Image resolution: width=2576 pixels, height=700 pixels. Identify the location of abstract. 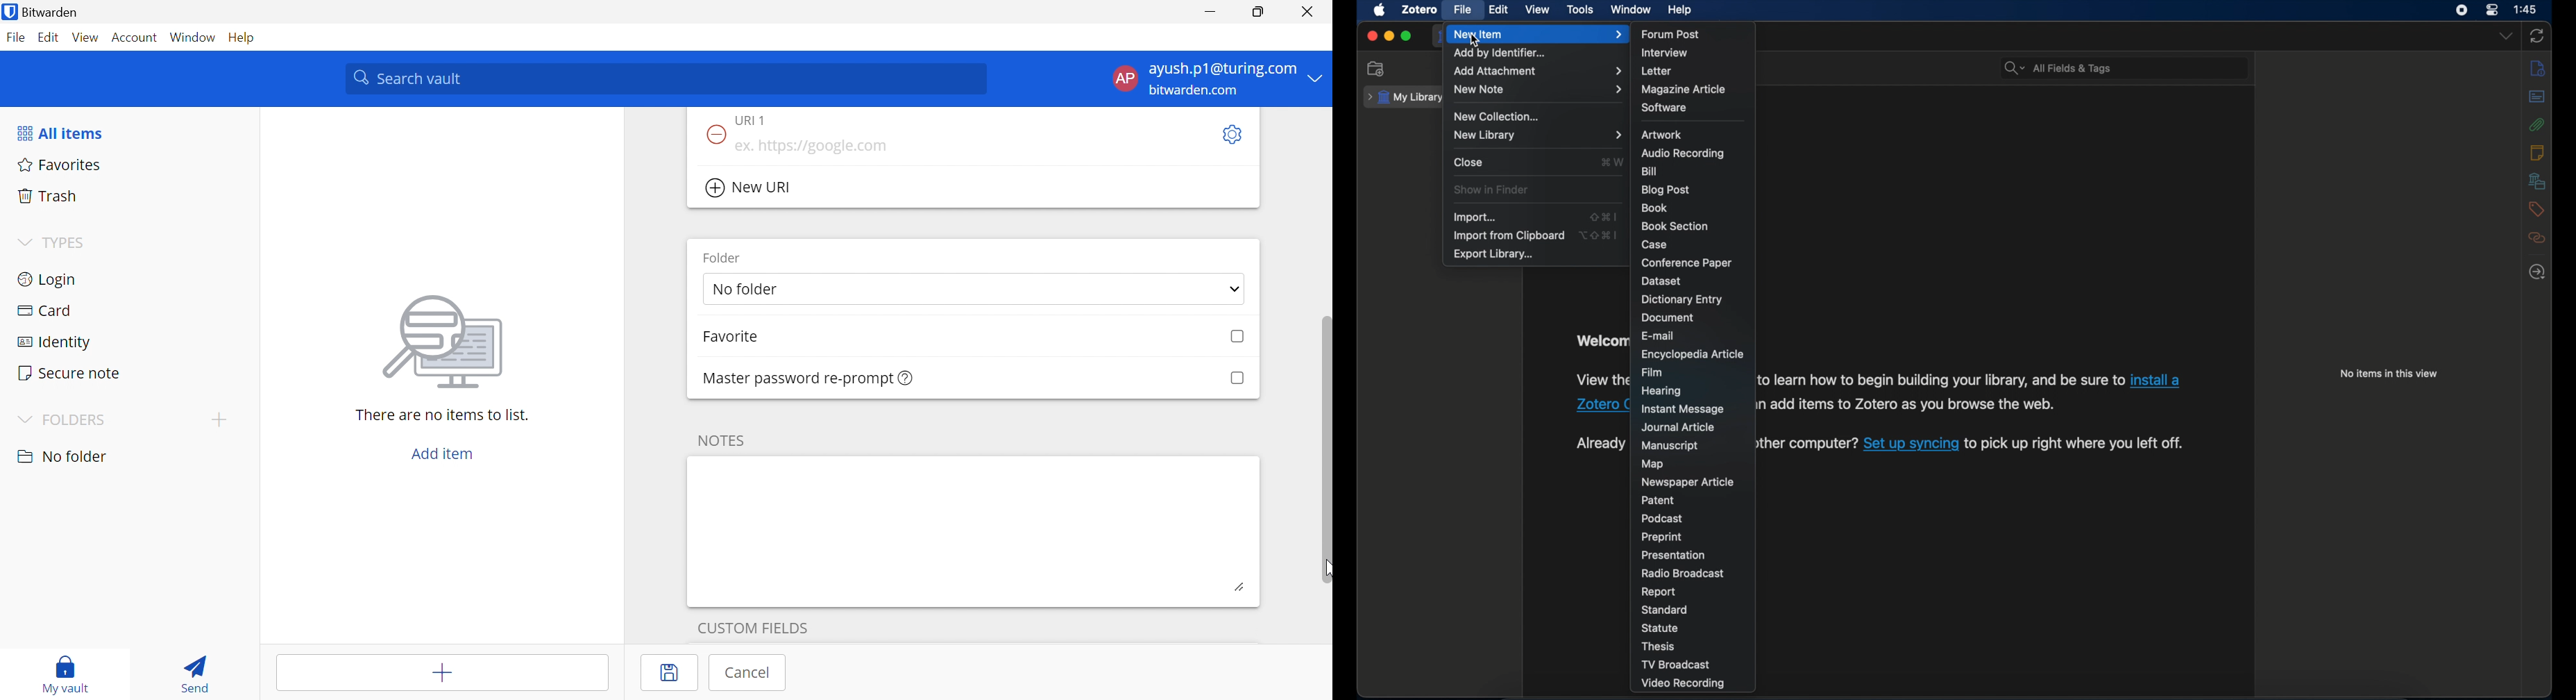
(2537, 97).